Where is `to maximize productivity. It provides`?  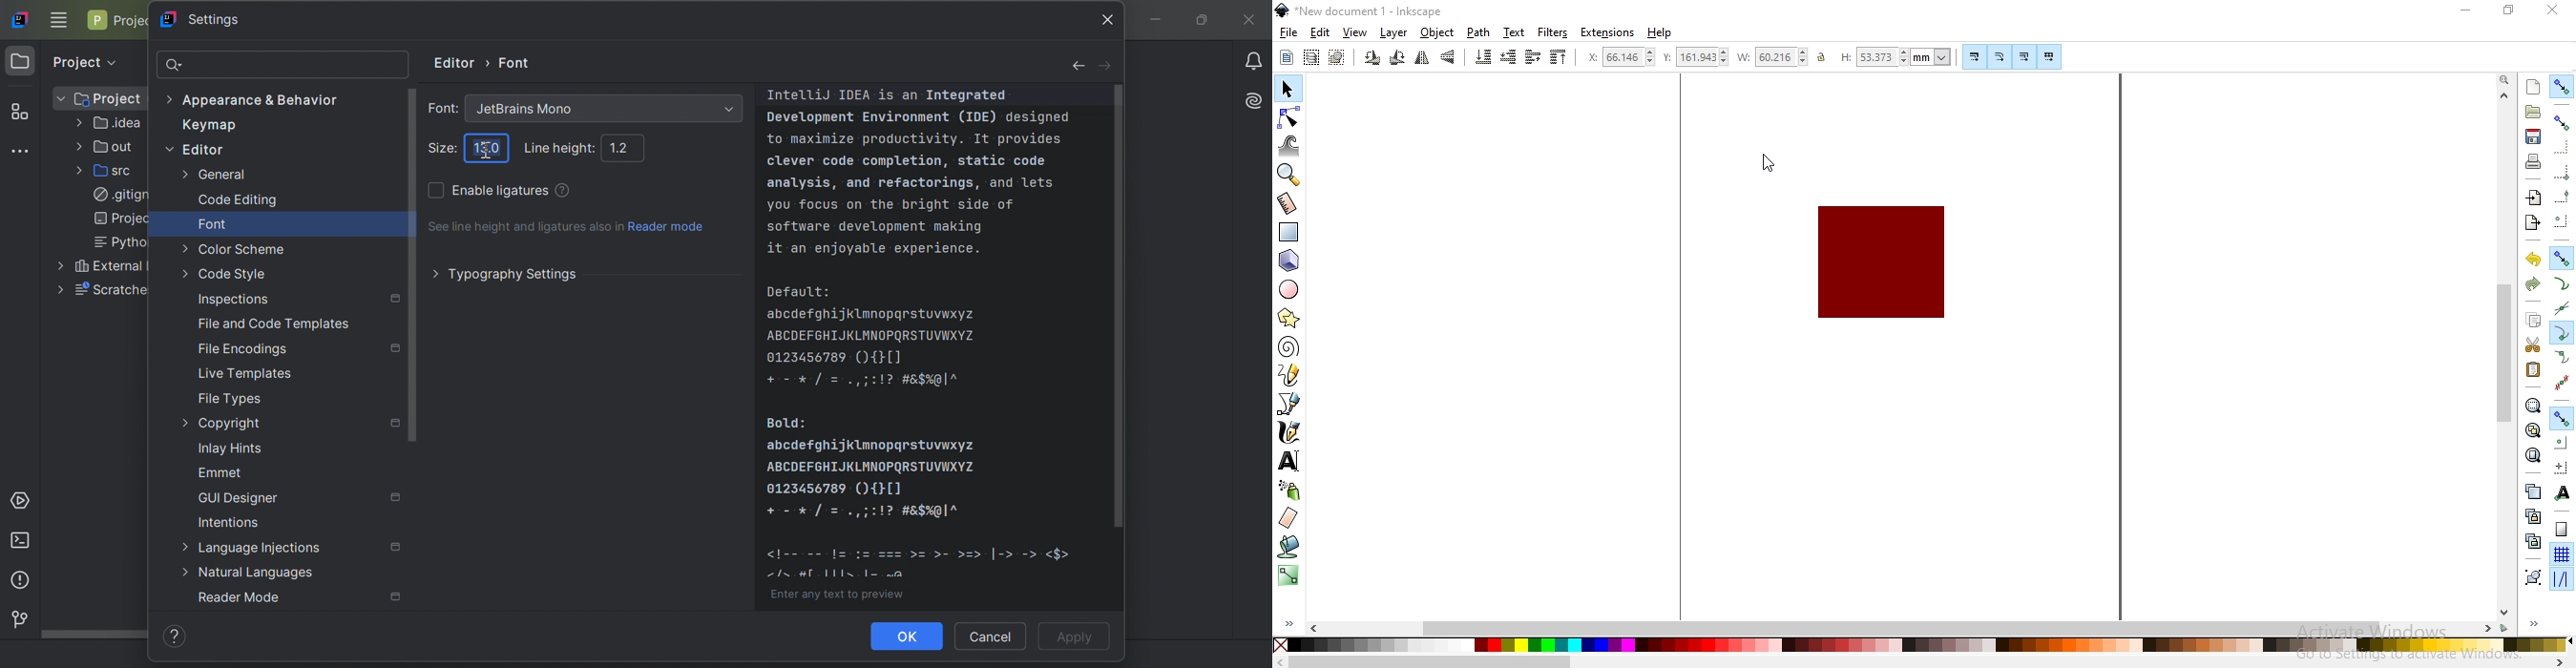
to maximize productivity. It provides is located at coordinates (914, 138).